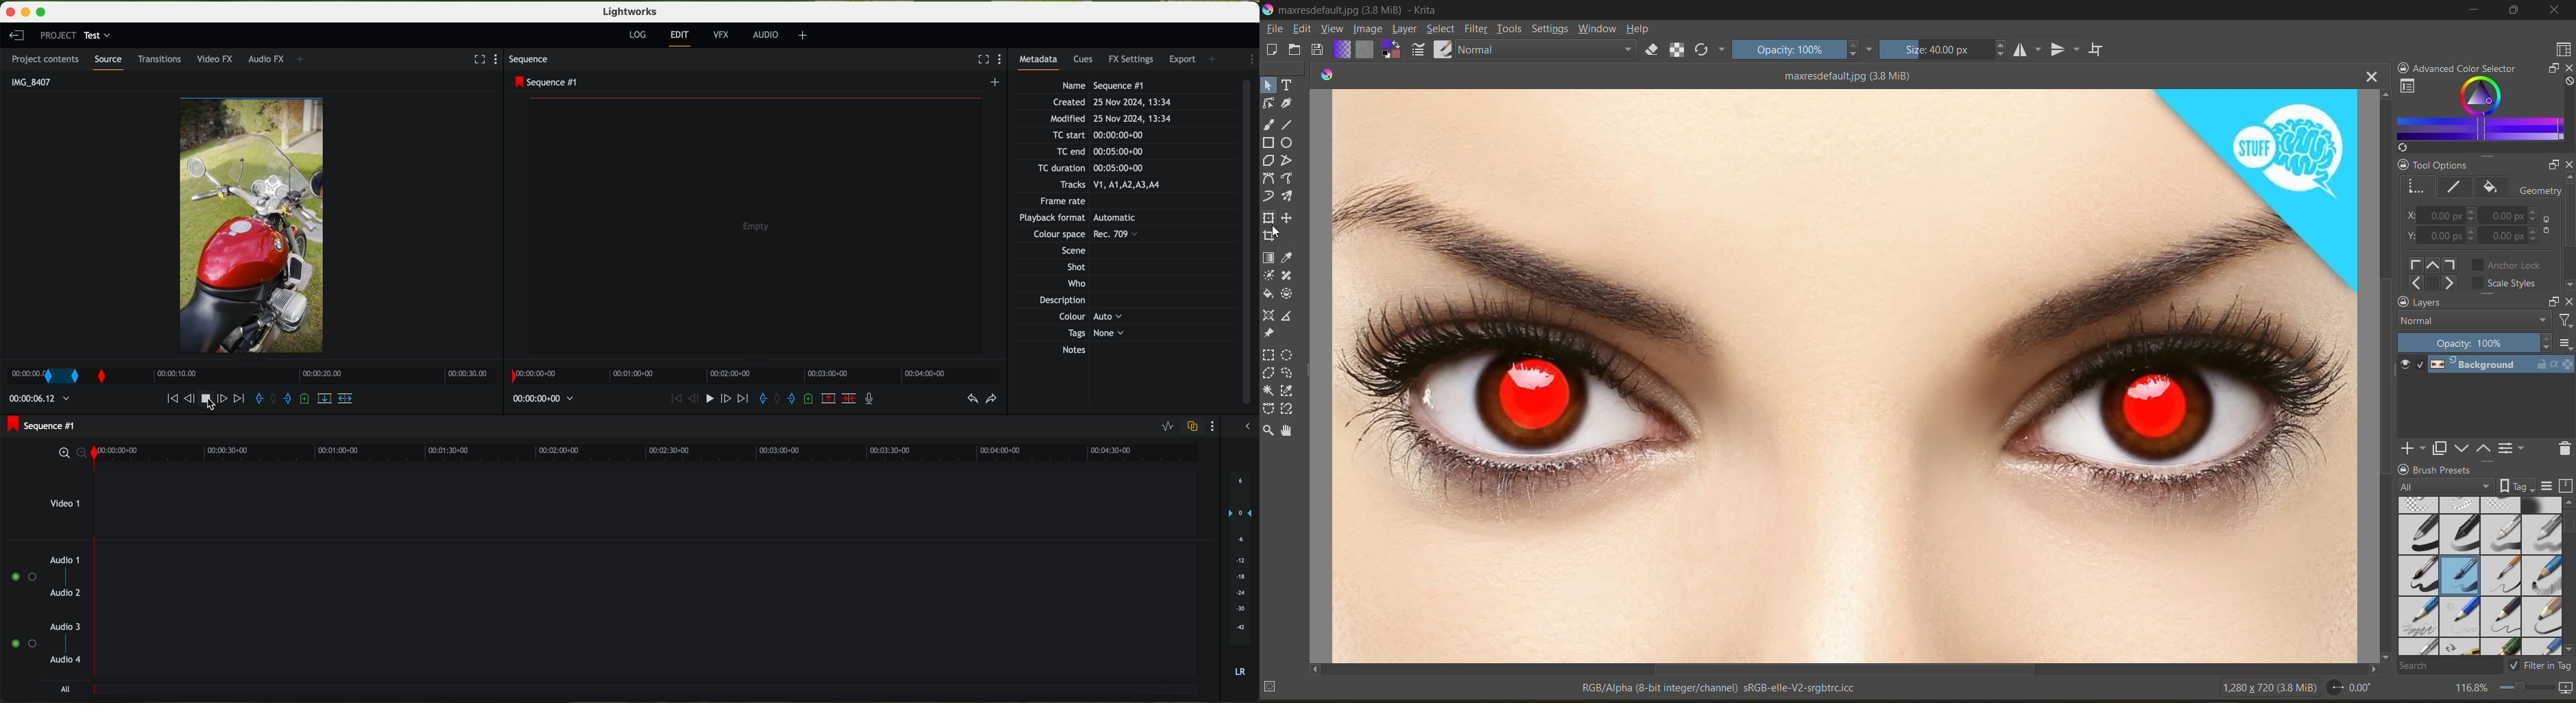 The width and height of the screenshot is (2576, 728). I want to click on xy axis, so click(2442, 215).